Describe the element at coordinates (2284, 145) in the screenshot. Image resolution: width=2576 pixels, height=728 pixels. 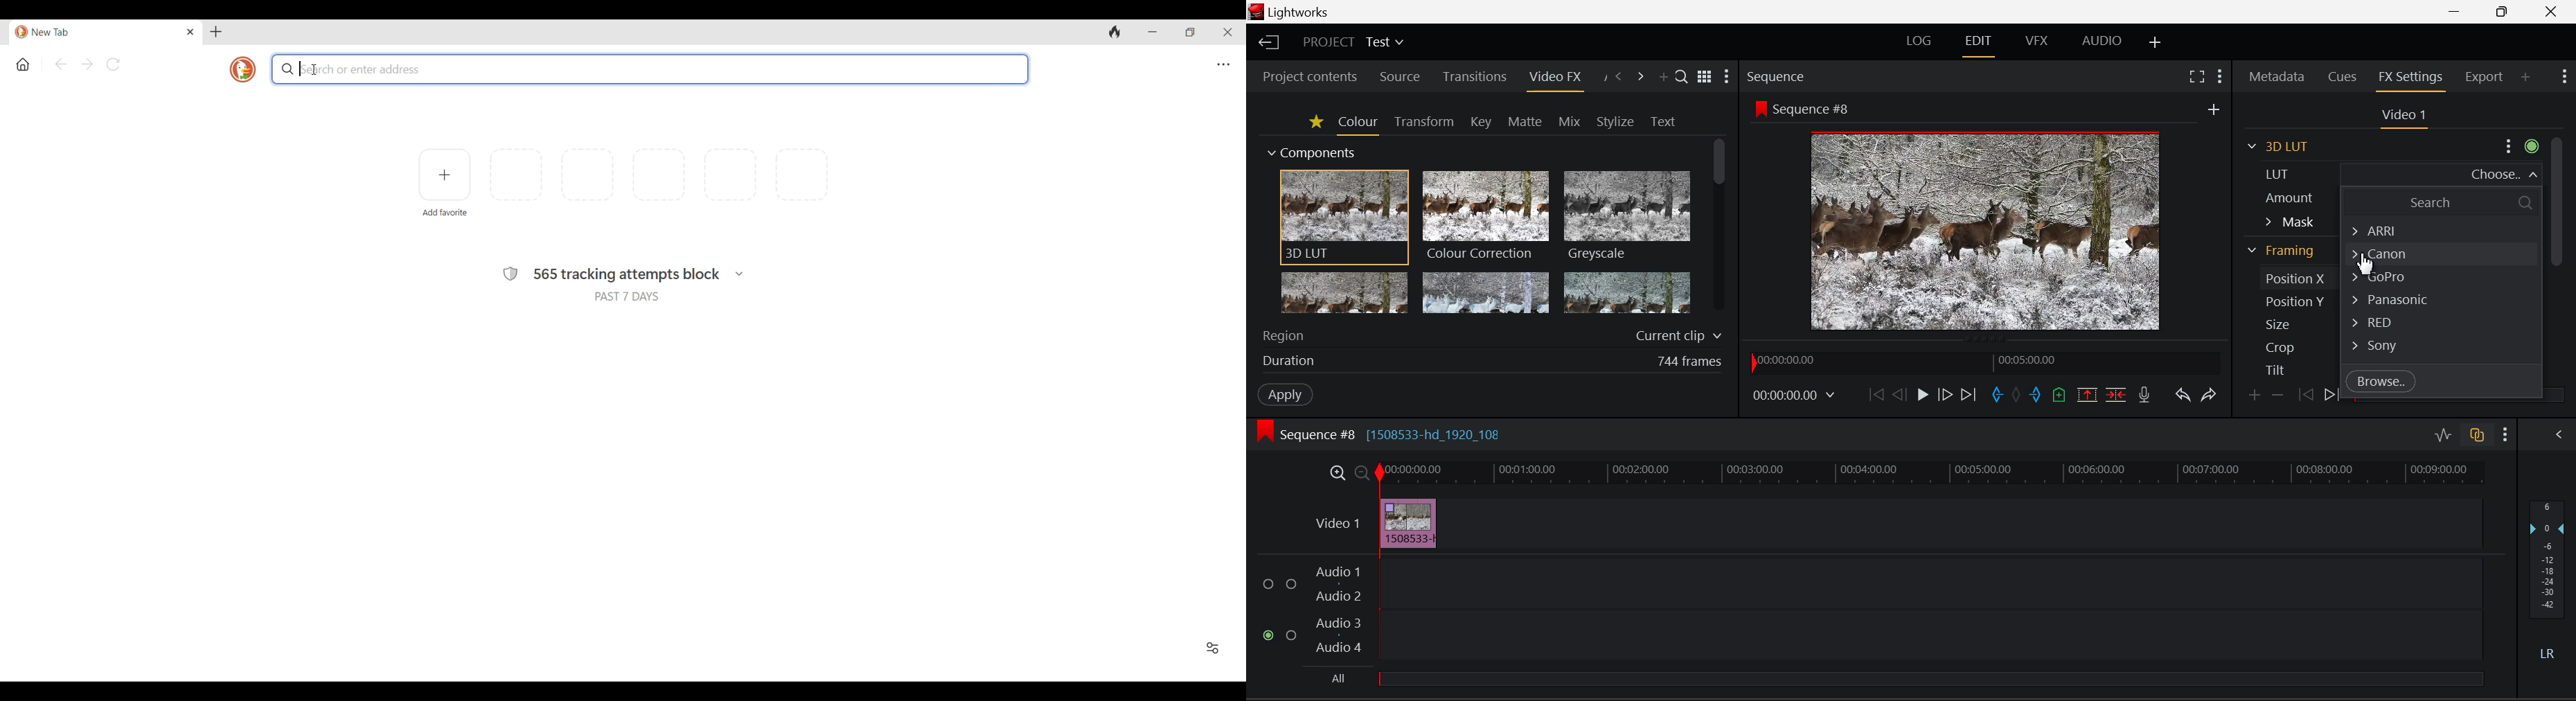
I see `3D LUT Section` at that location.